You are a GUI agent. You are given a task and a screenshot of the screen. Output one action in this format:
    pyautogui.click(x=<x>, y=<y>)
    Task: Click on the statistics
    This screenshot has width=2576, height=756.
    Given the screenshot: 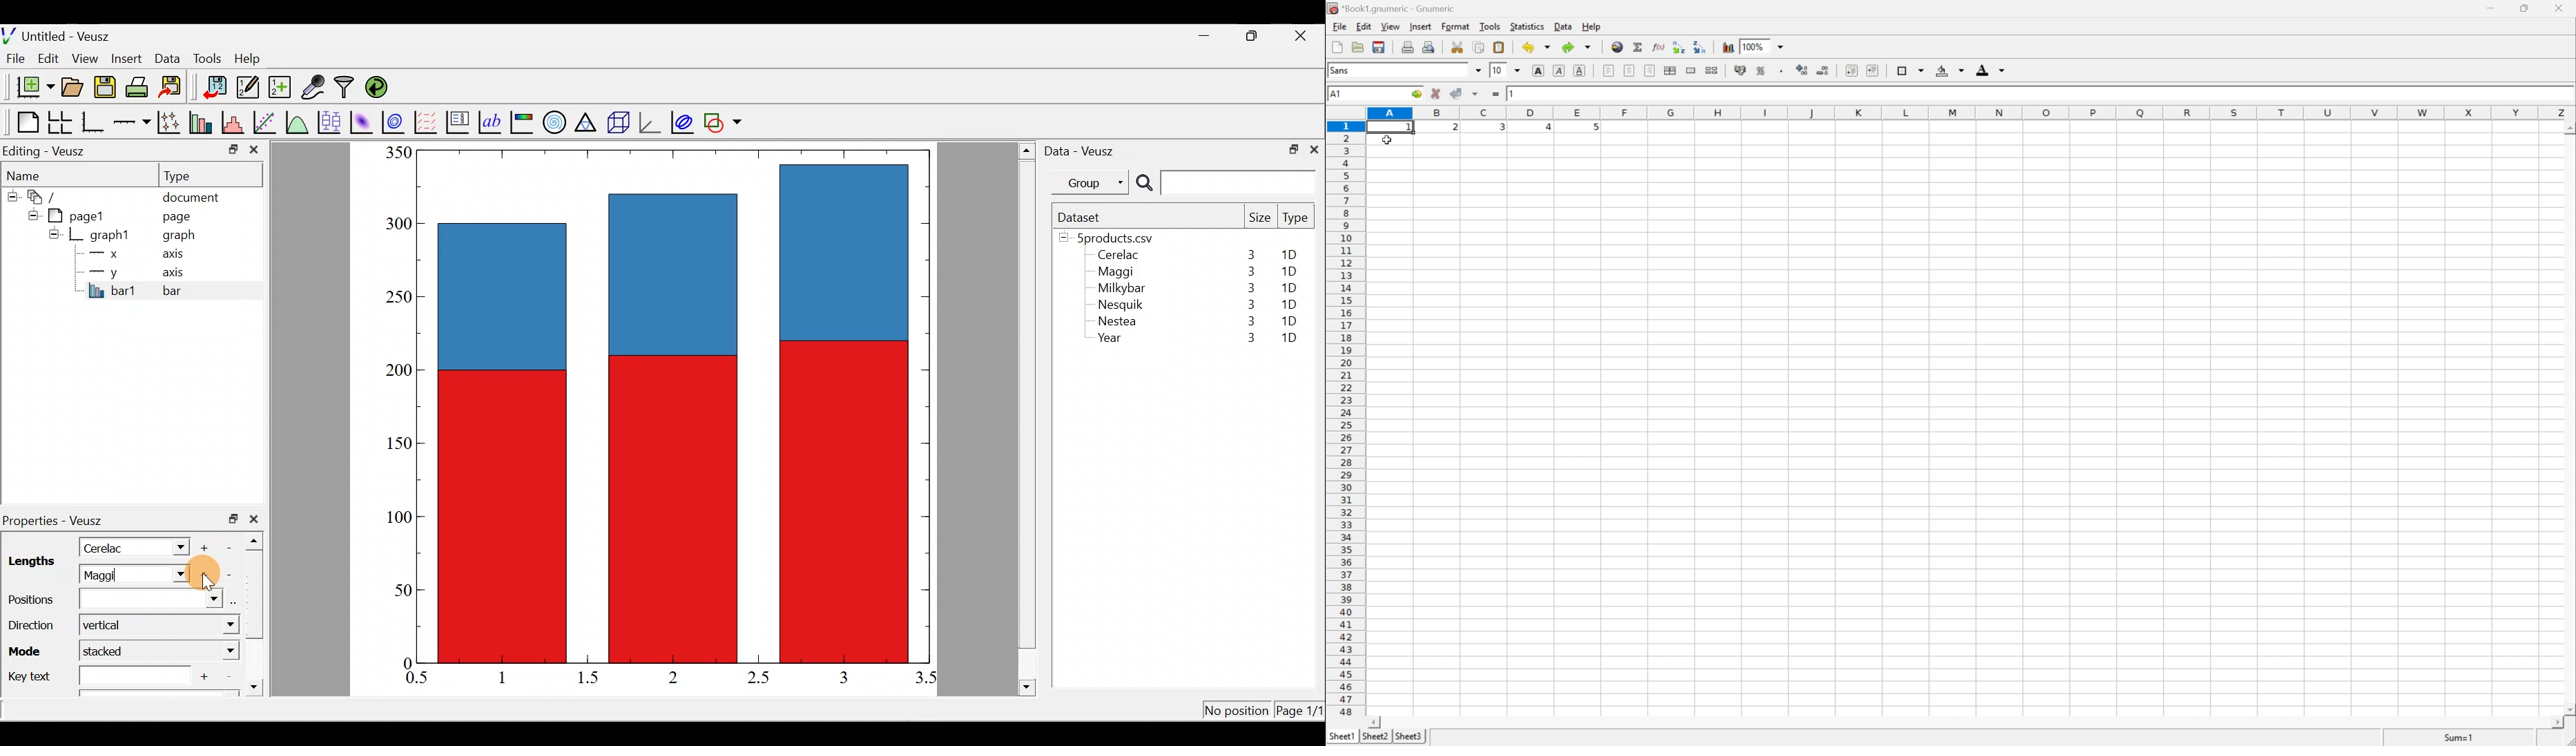 What is the action you would take?
    pyautogui.click(x=1527, y=27)
    